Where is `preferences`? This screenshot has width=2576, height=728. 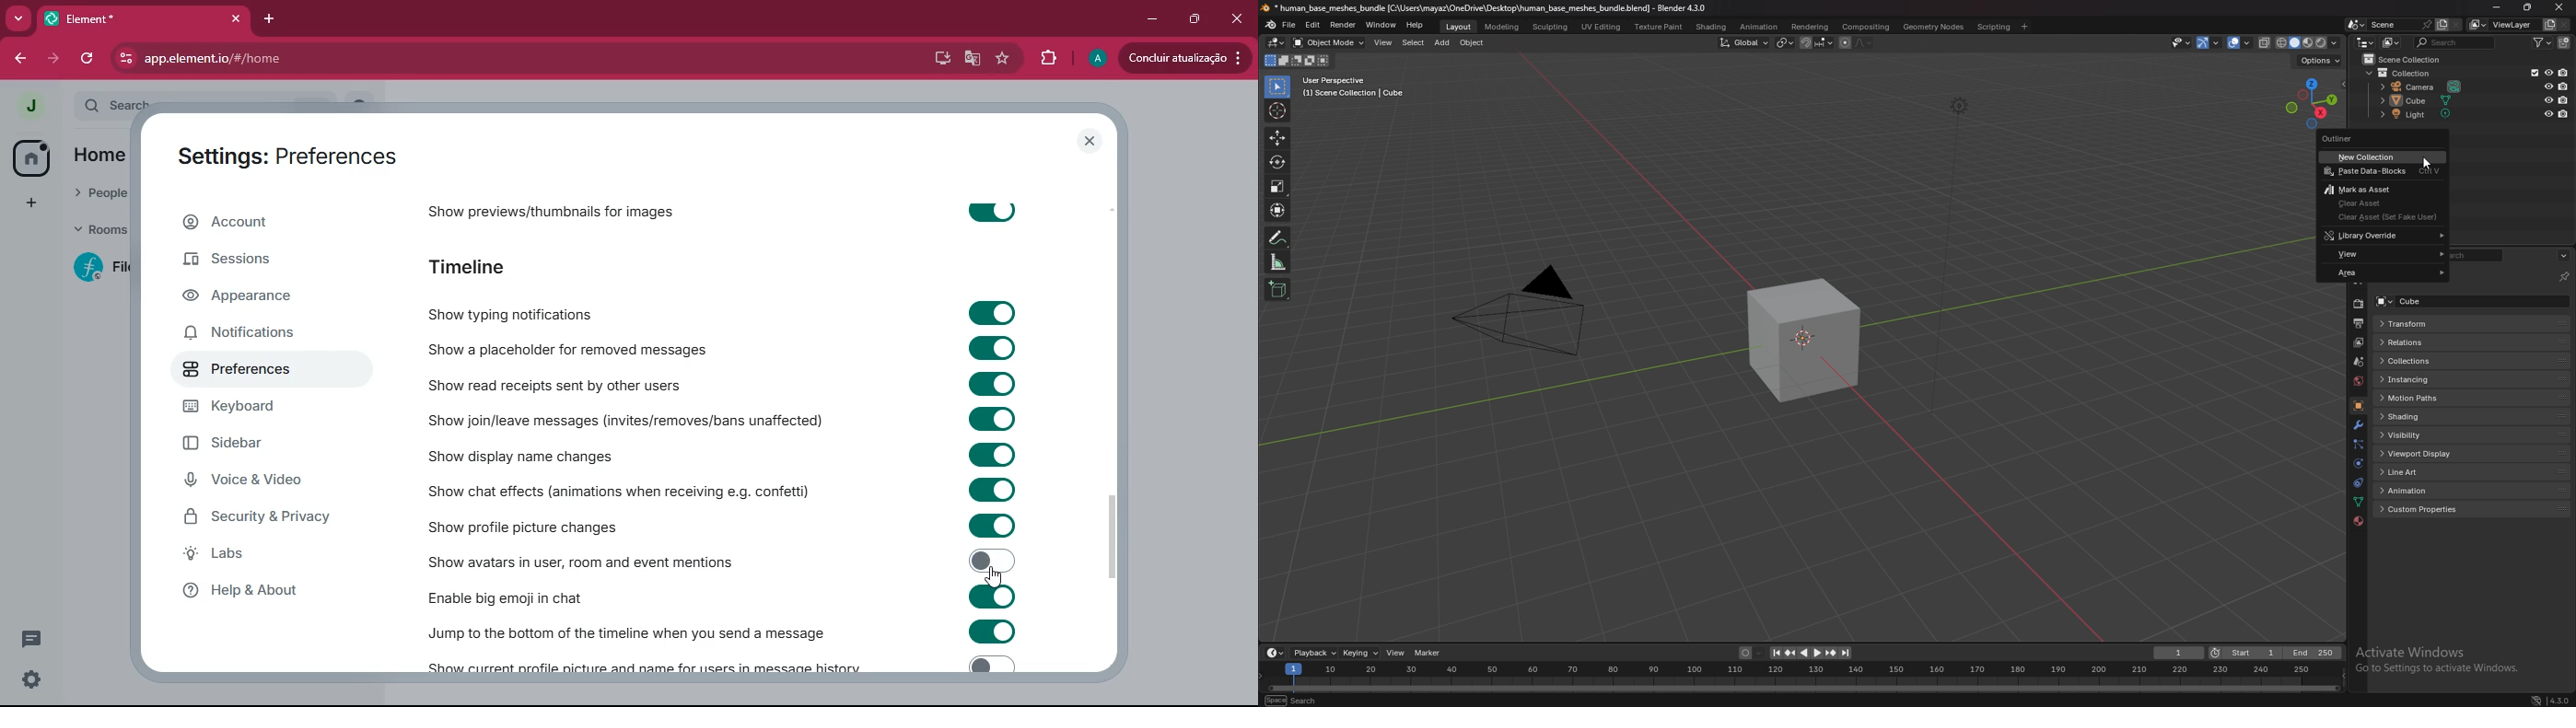
preferences is located at coordinates (241, 371).